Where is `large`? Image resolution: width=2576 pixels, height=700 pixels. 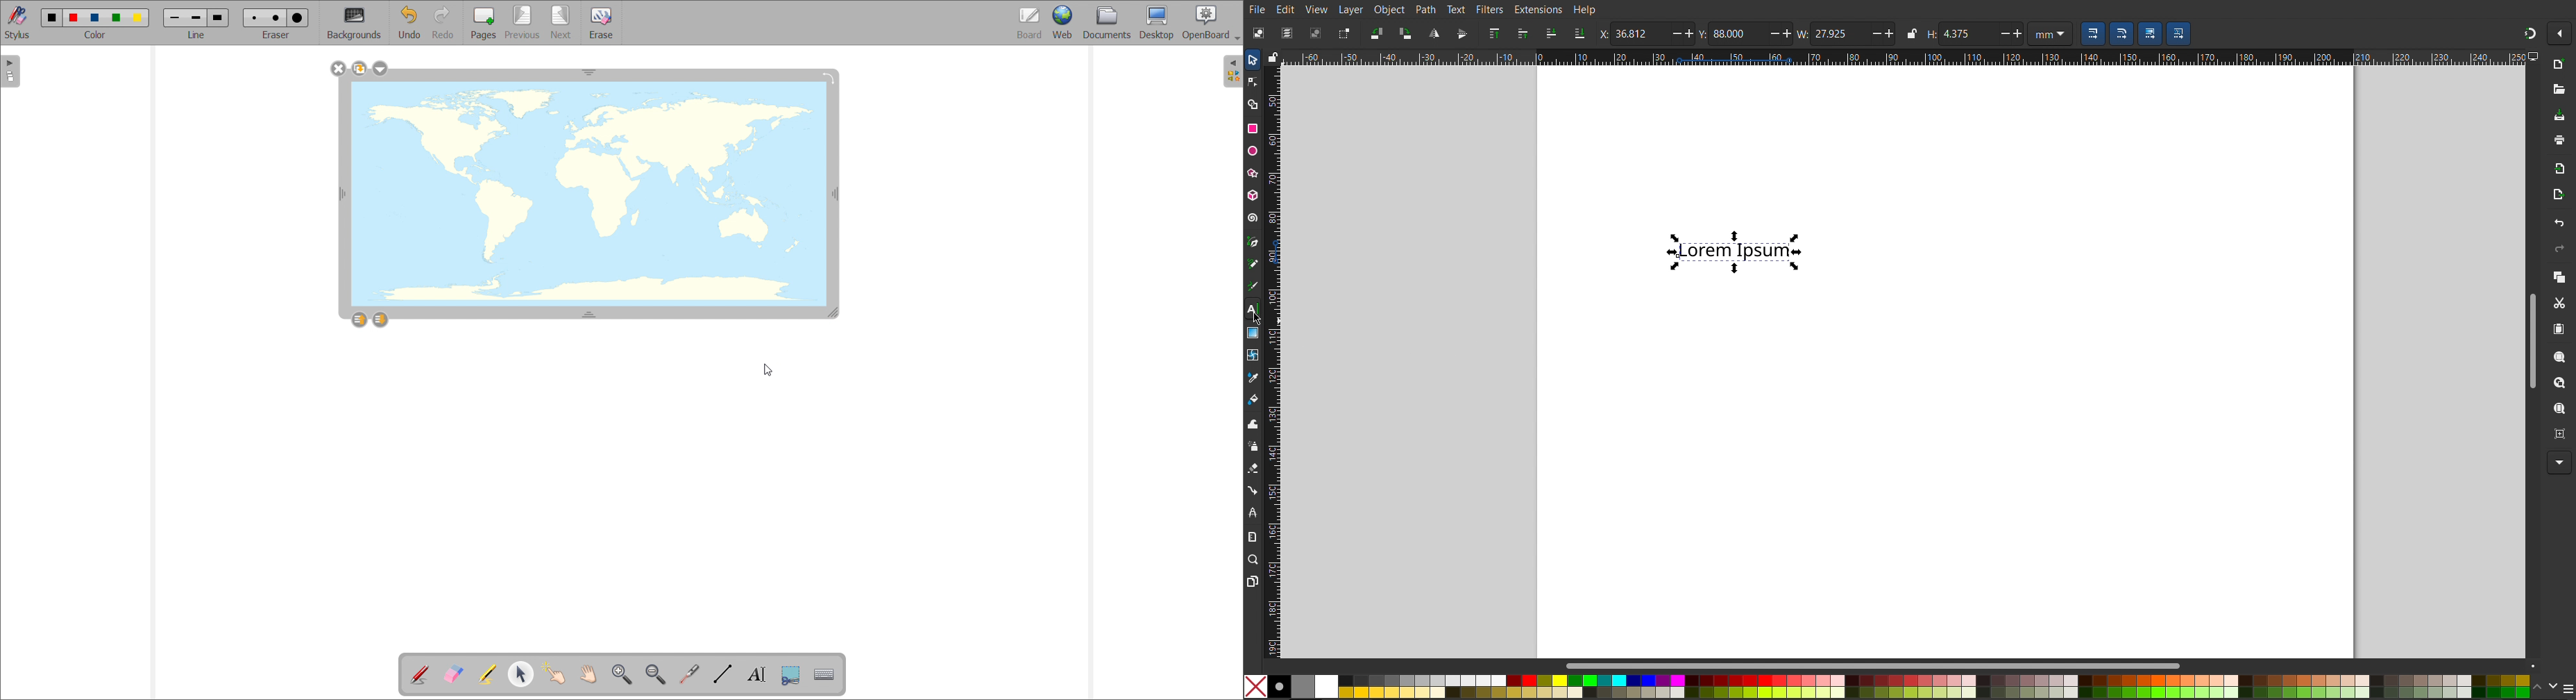
large is located at coordinates (298, 18).